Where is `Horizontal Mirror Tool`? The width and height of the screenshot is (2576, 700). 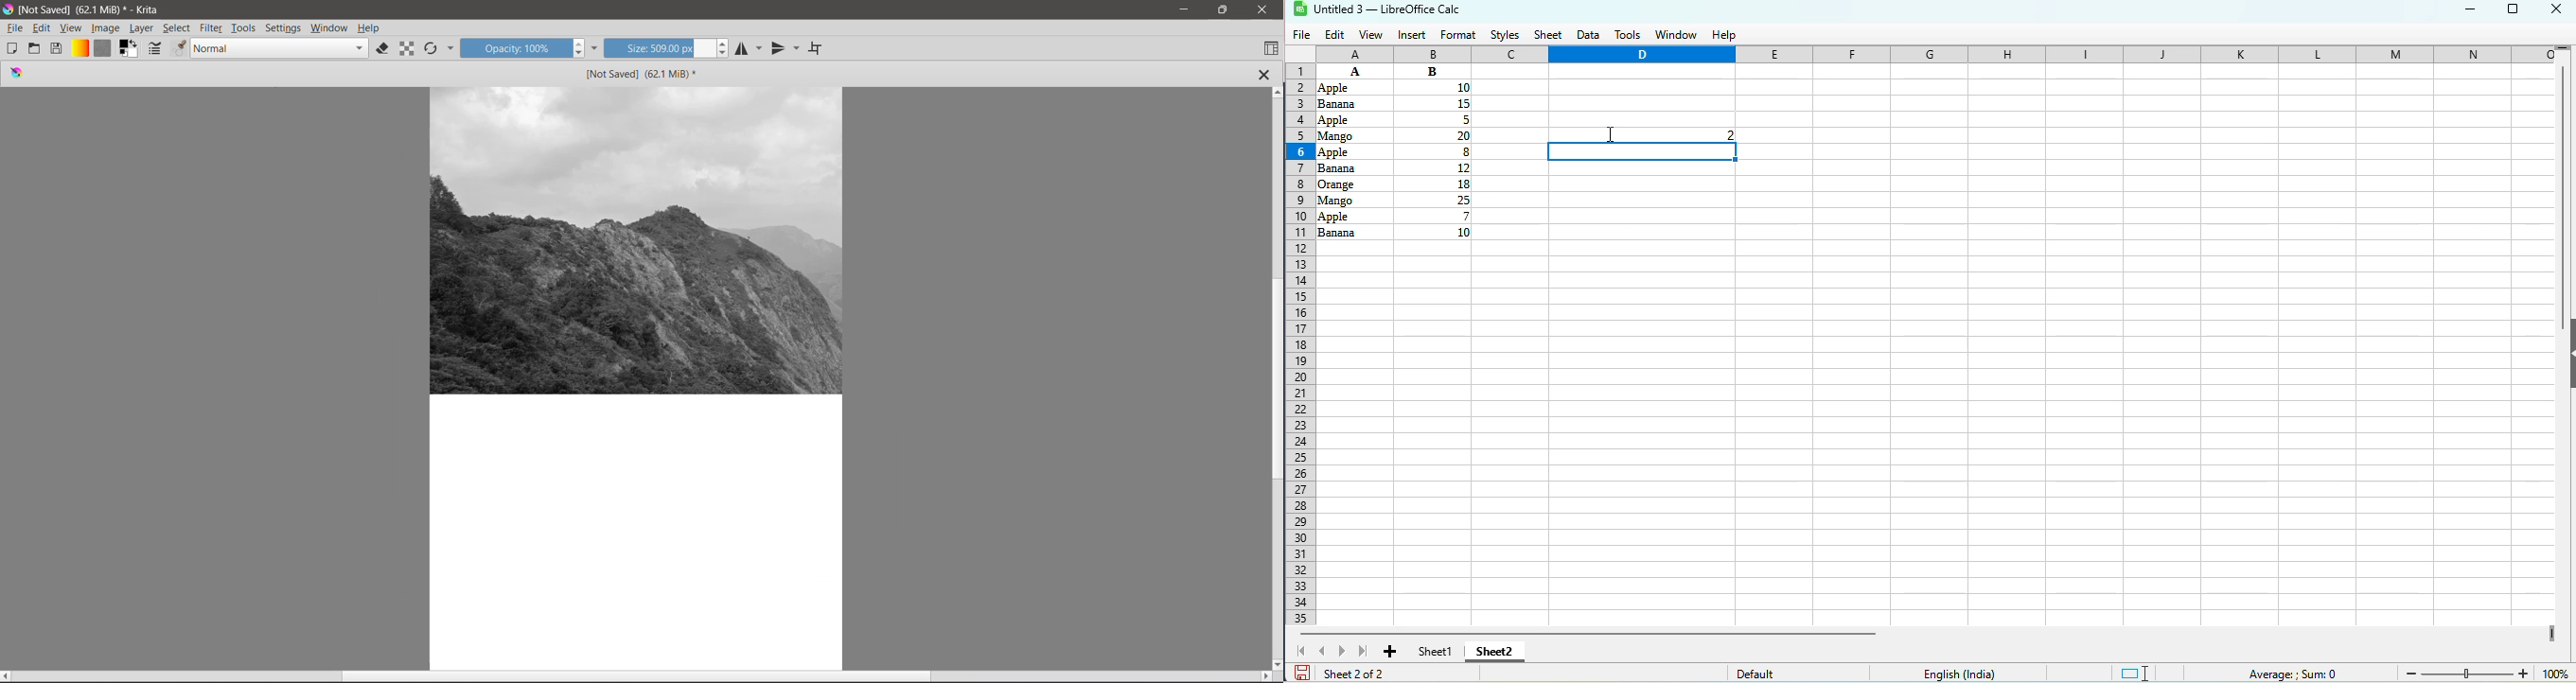 Horizontal Mirror Tool is located at coordinates (749, 49).